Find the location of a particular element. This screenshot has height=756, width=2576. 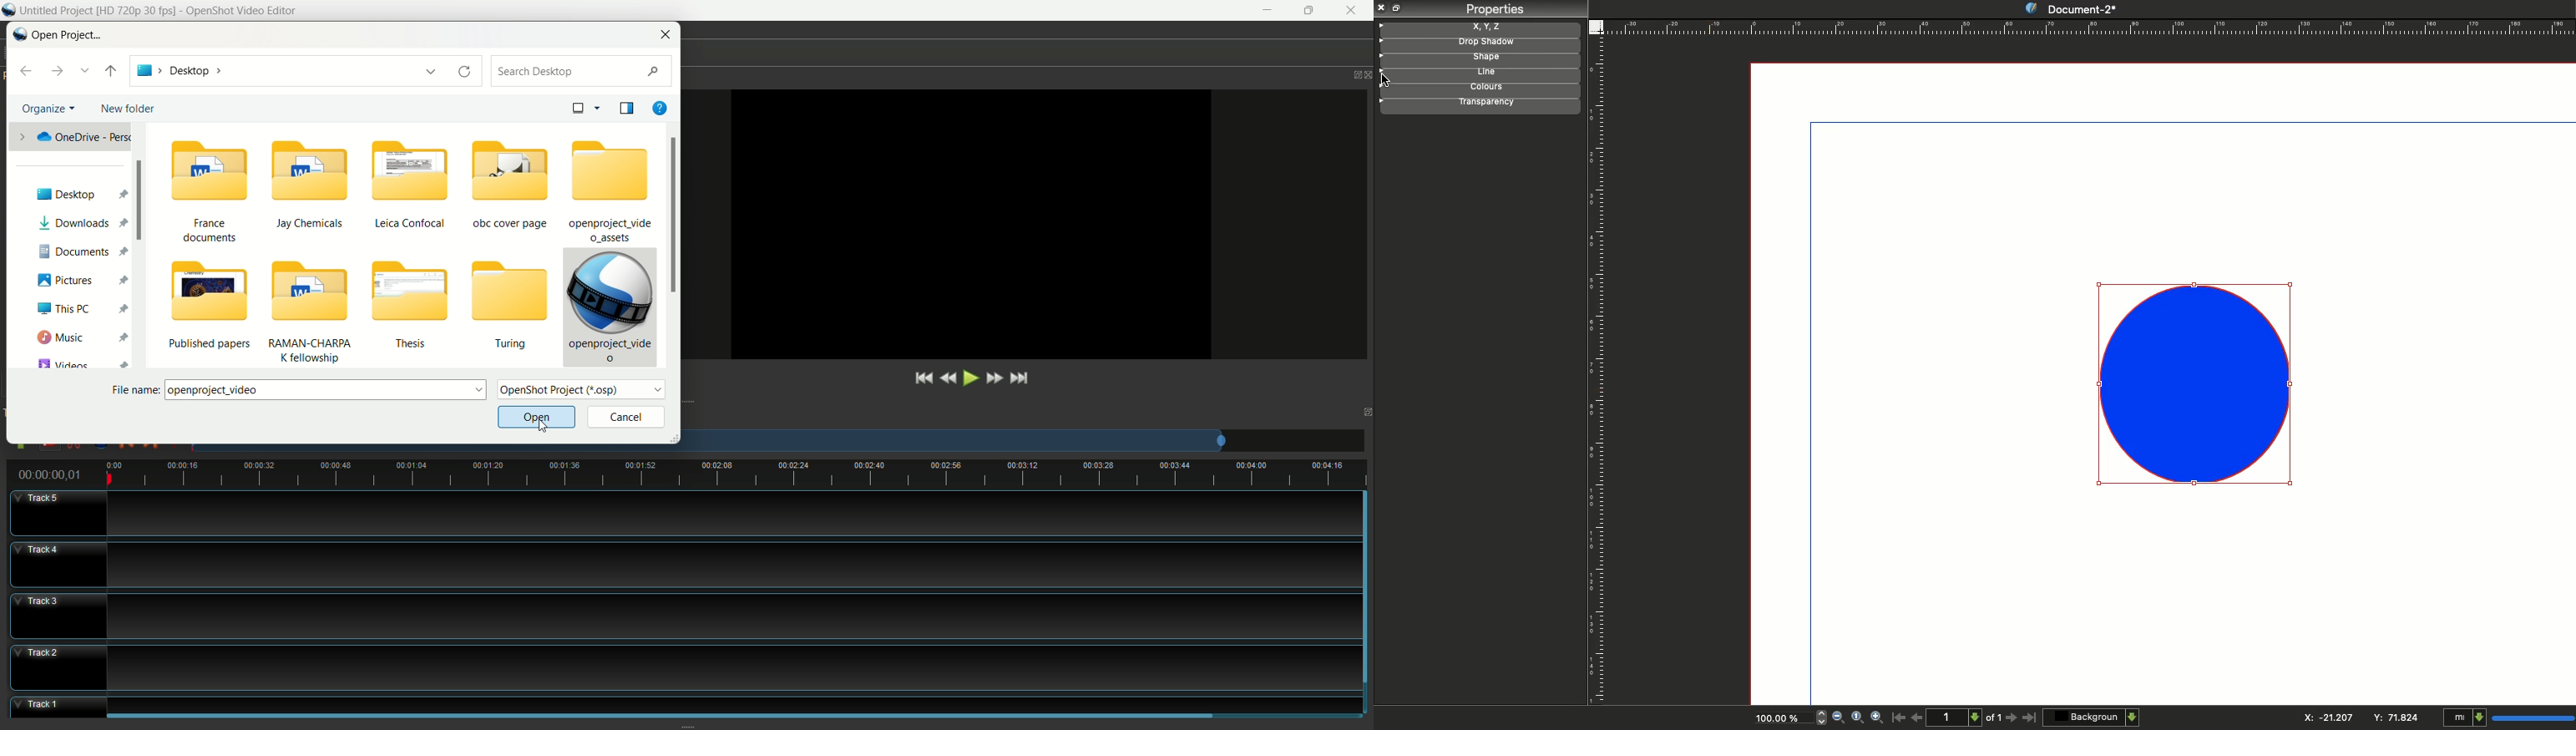

open project is located at coordinates (66, 36).